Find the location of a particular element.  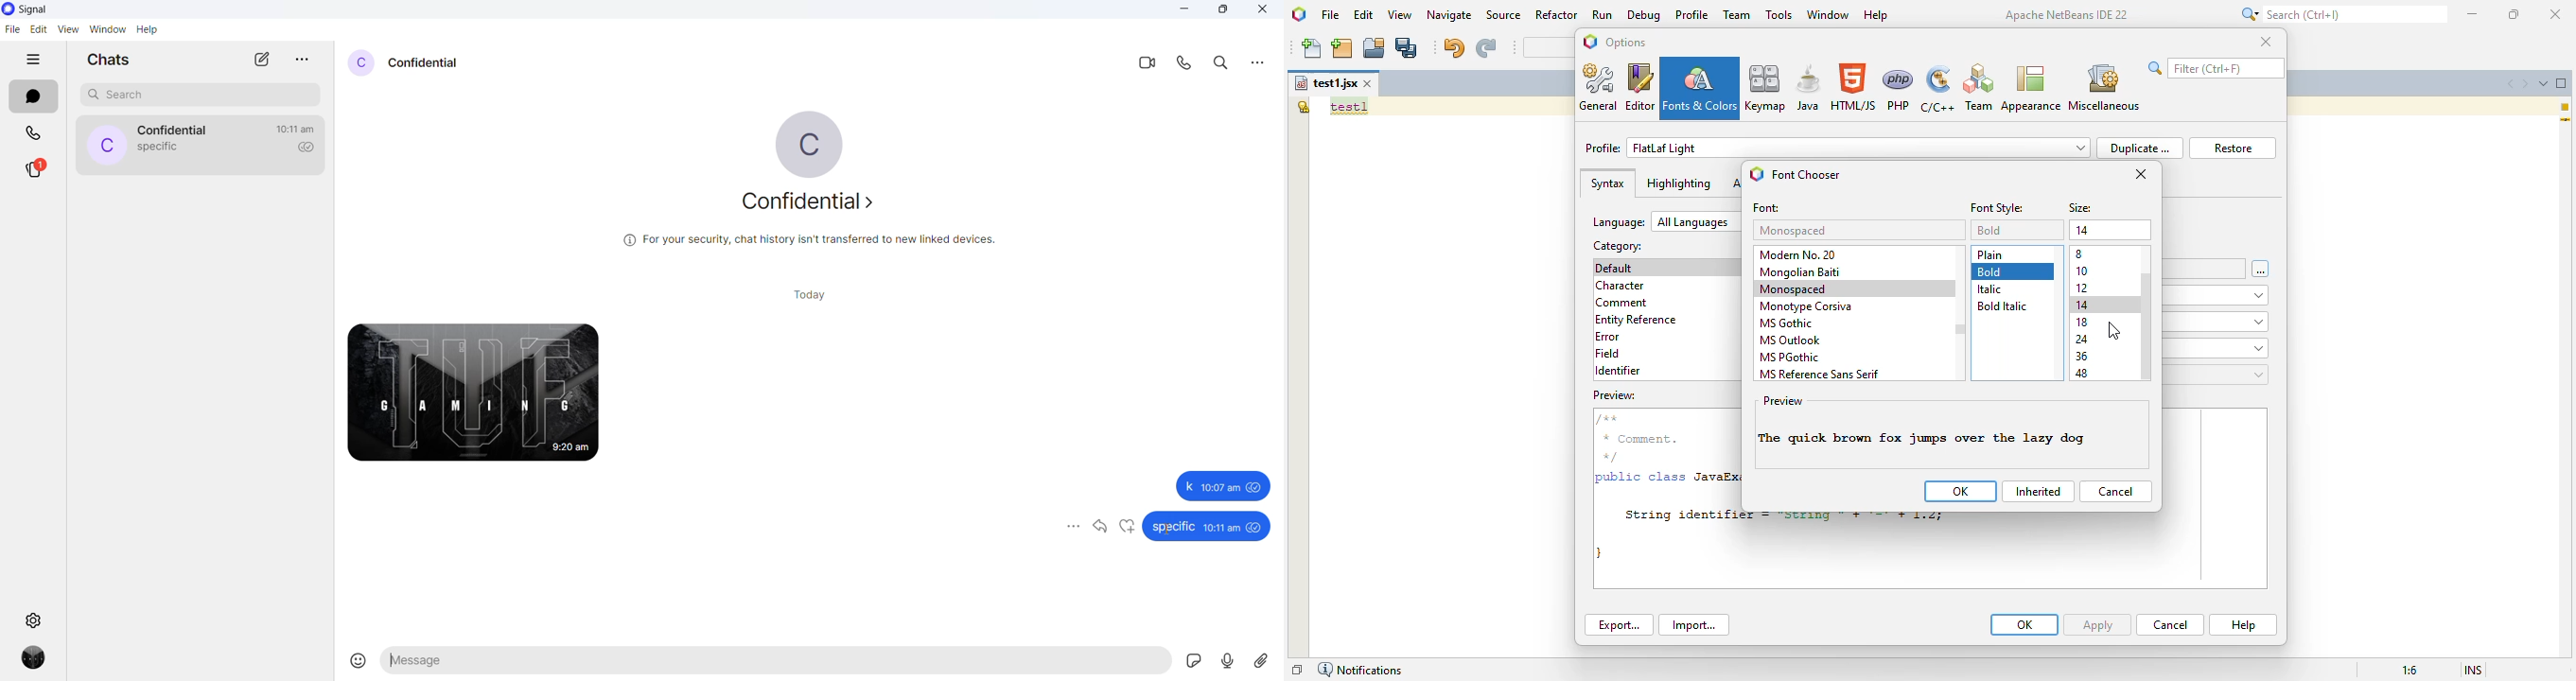

stories is located at coordinates (37, 172).